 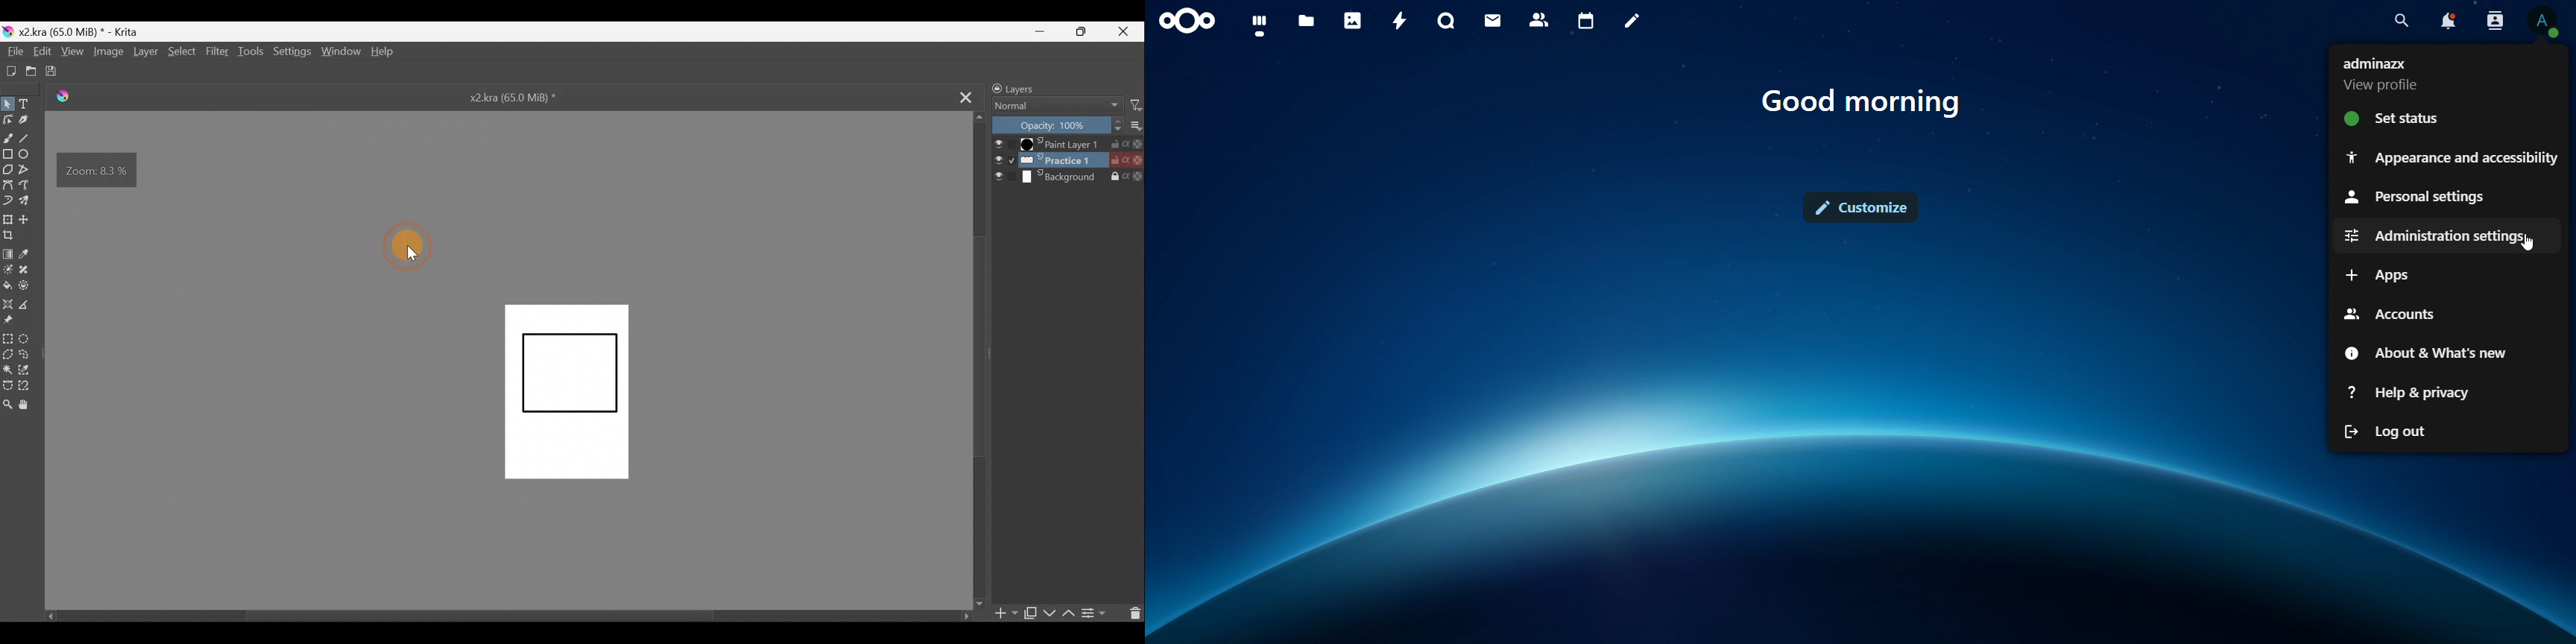 What do you see at coordinates (10, 405) in the screenshot?
I see `Zoom tool` at bounding box center [10, 405].